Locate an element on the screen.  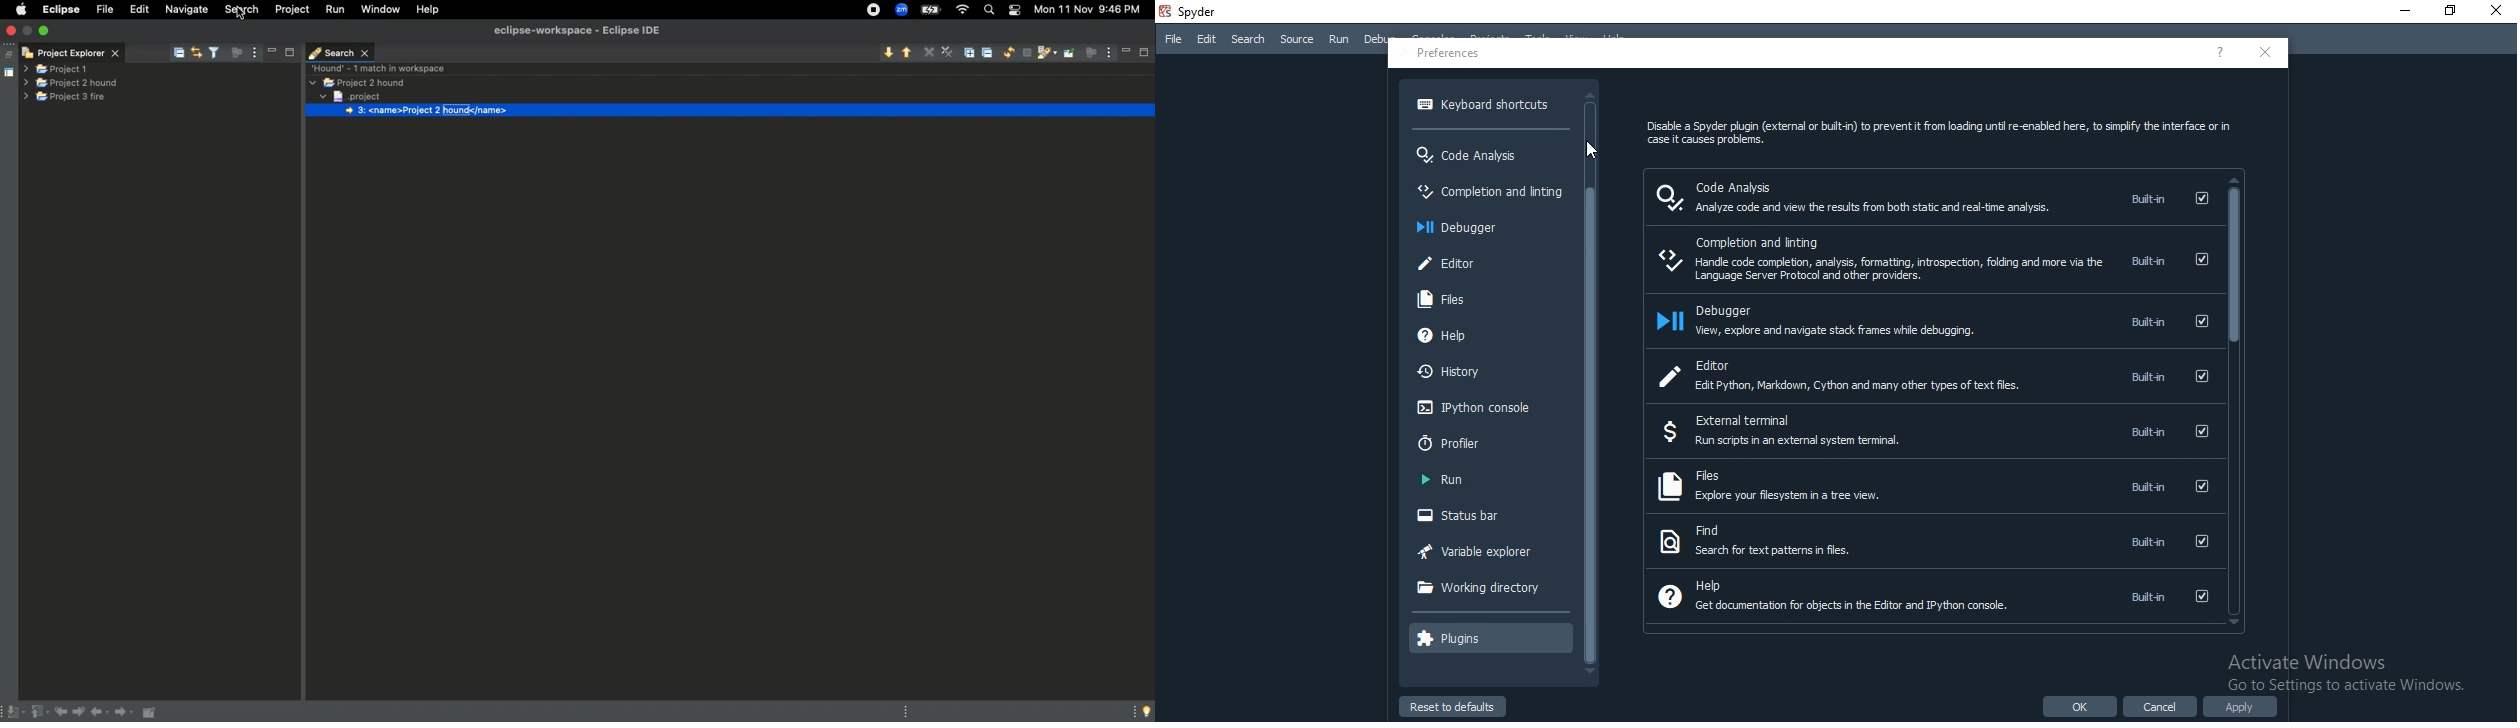
text is located at coordinates (2145, 261).